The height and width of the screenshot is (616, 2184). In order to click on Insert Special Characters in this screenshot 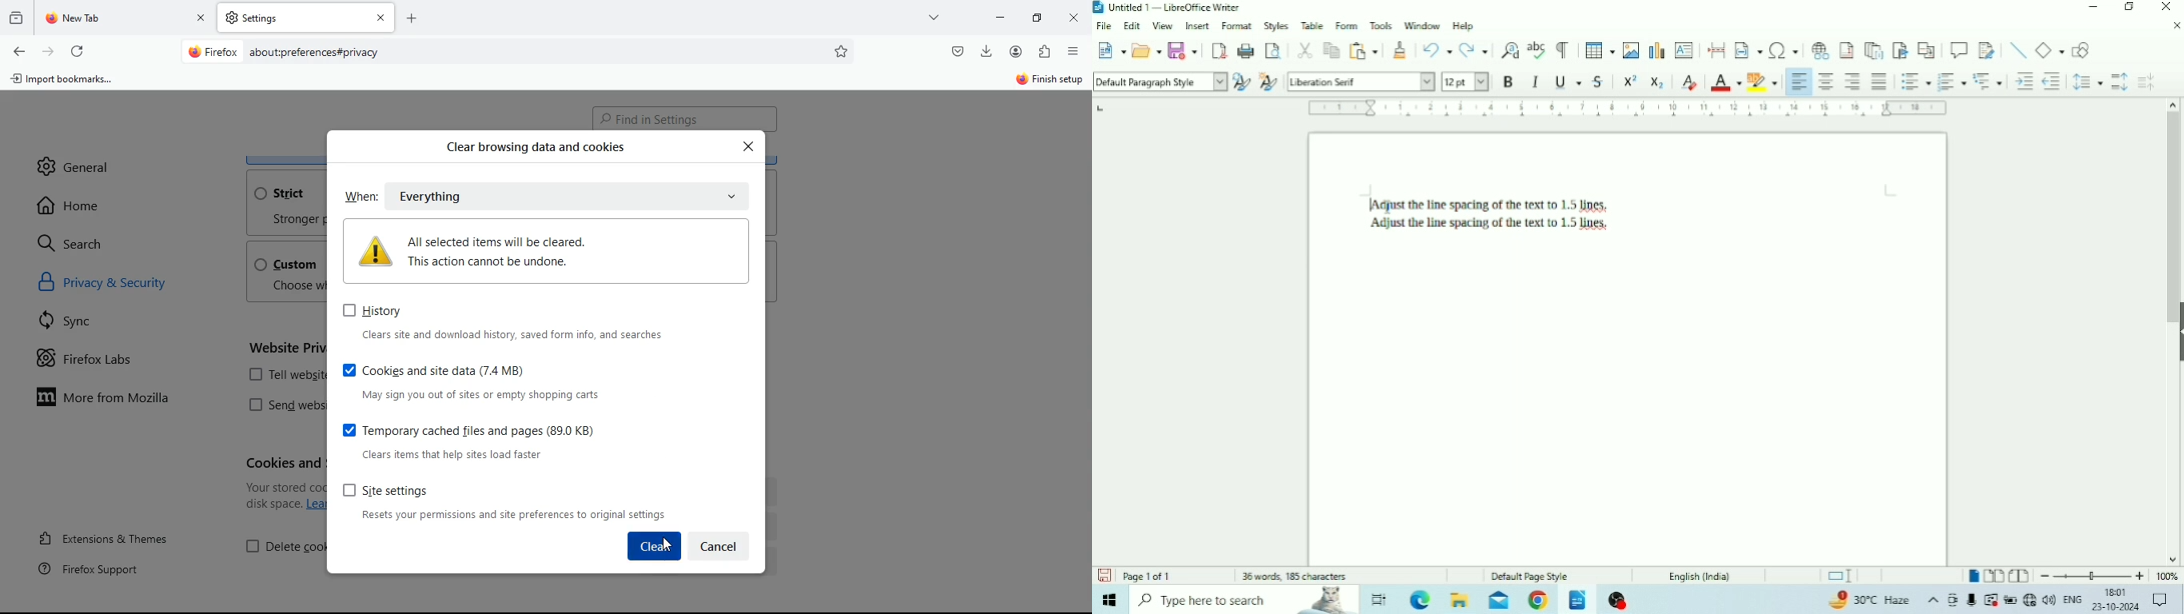, I will do `click(1784, 49)`.